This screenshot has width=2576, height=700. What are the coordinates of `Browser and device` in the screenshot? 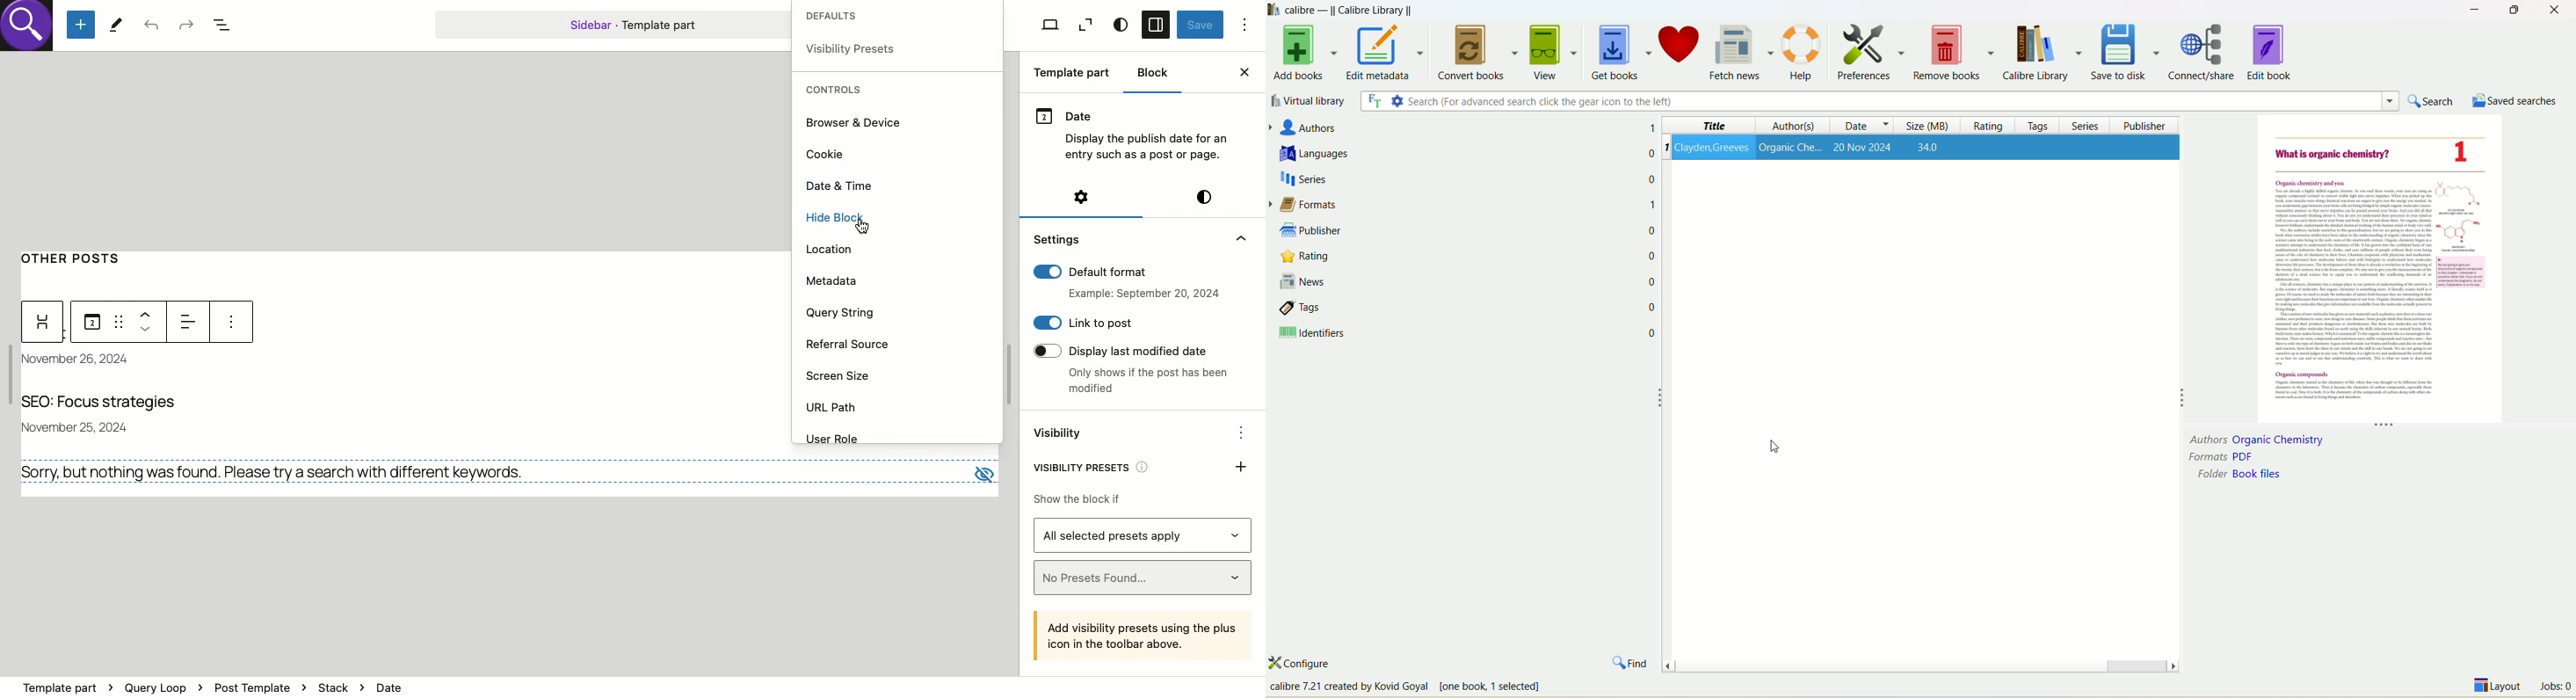 It's located at (859, 123).